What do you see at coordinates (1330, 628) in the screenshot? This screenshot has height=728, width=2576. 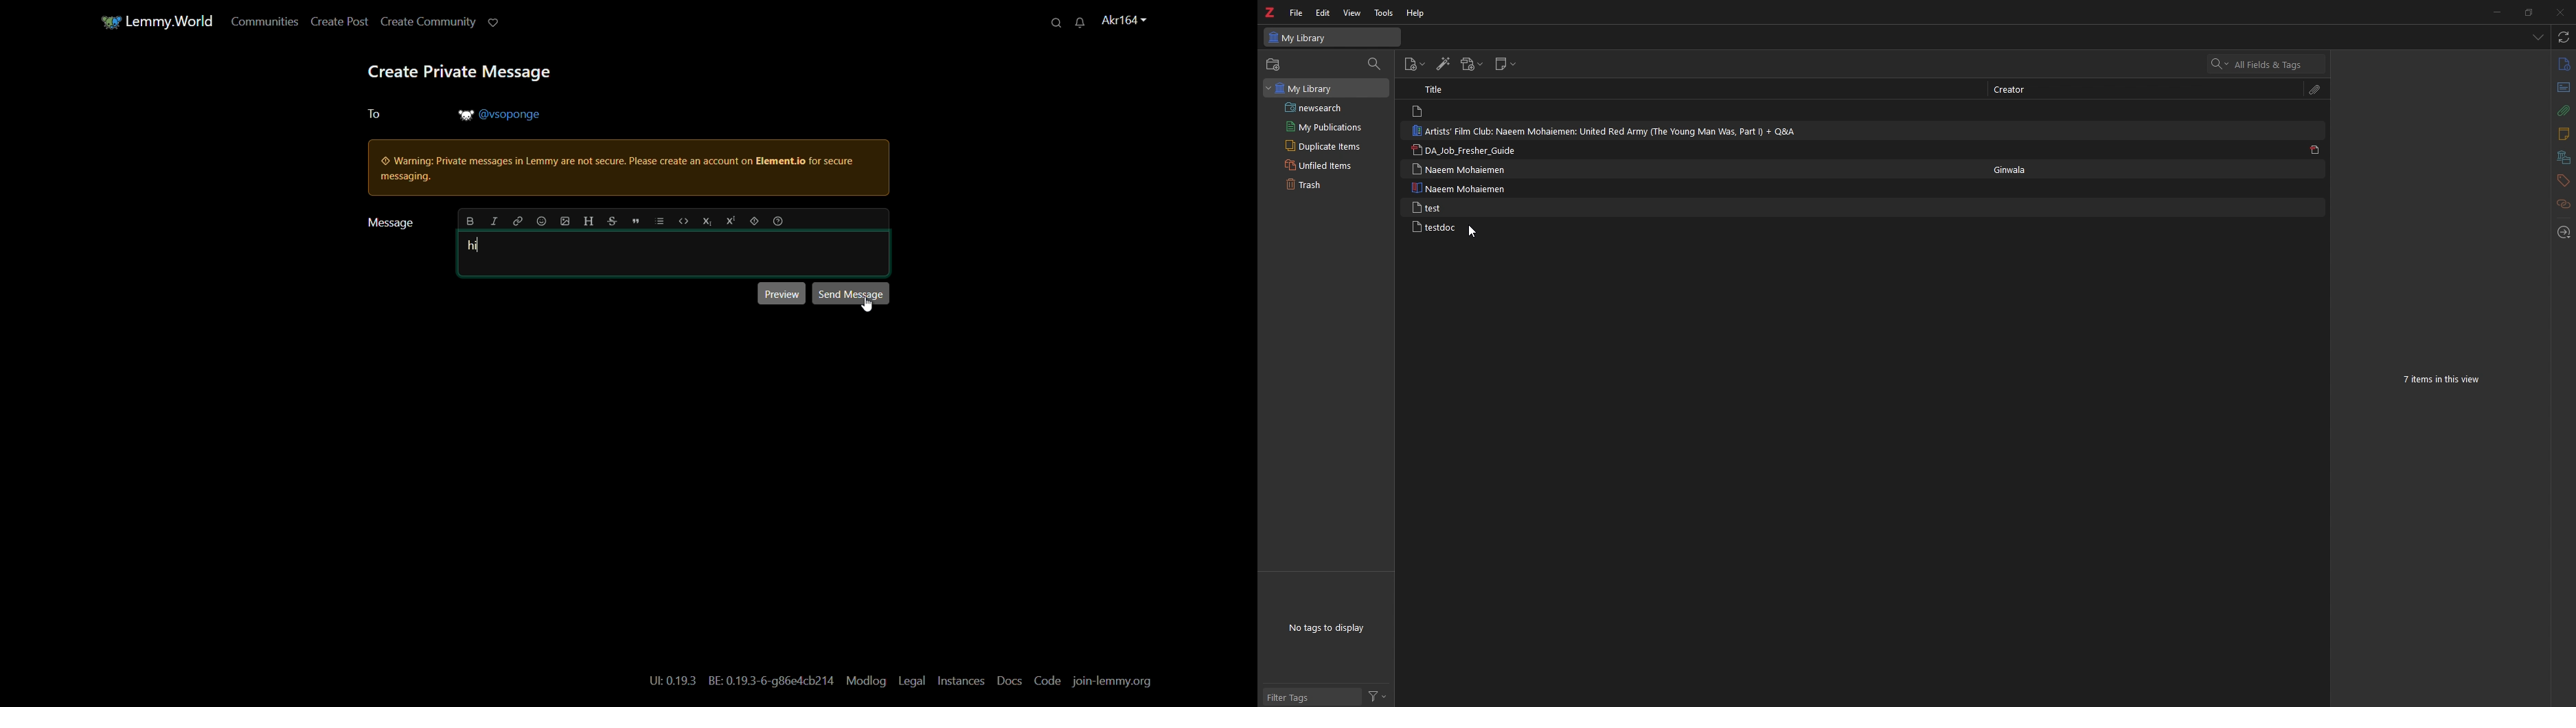 I see `No tags to display` at bounding box center [1330, 628].